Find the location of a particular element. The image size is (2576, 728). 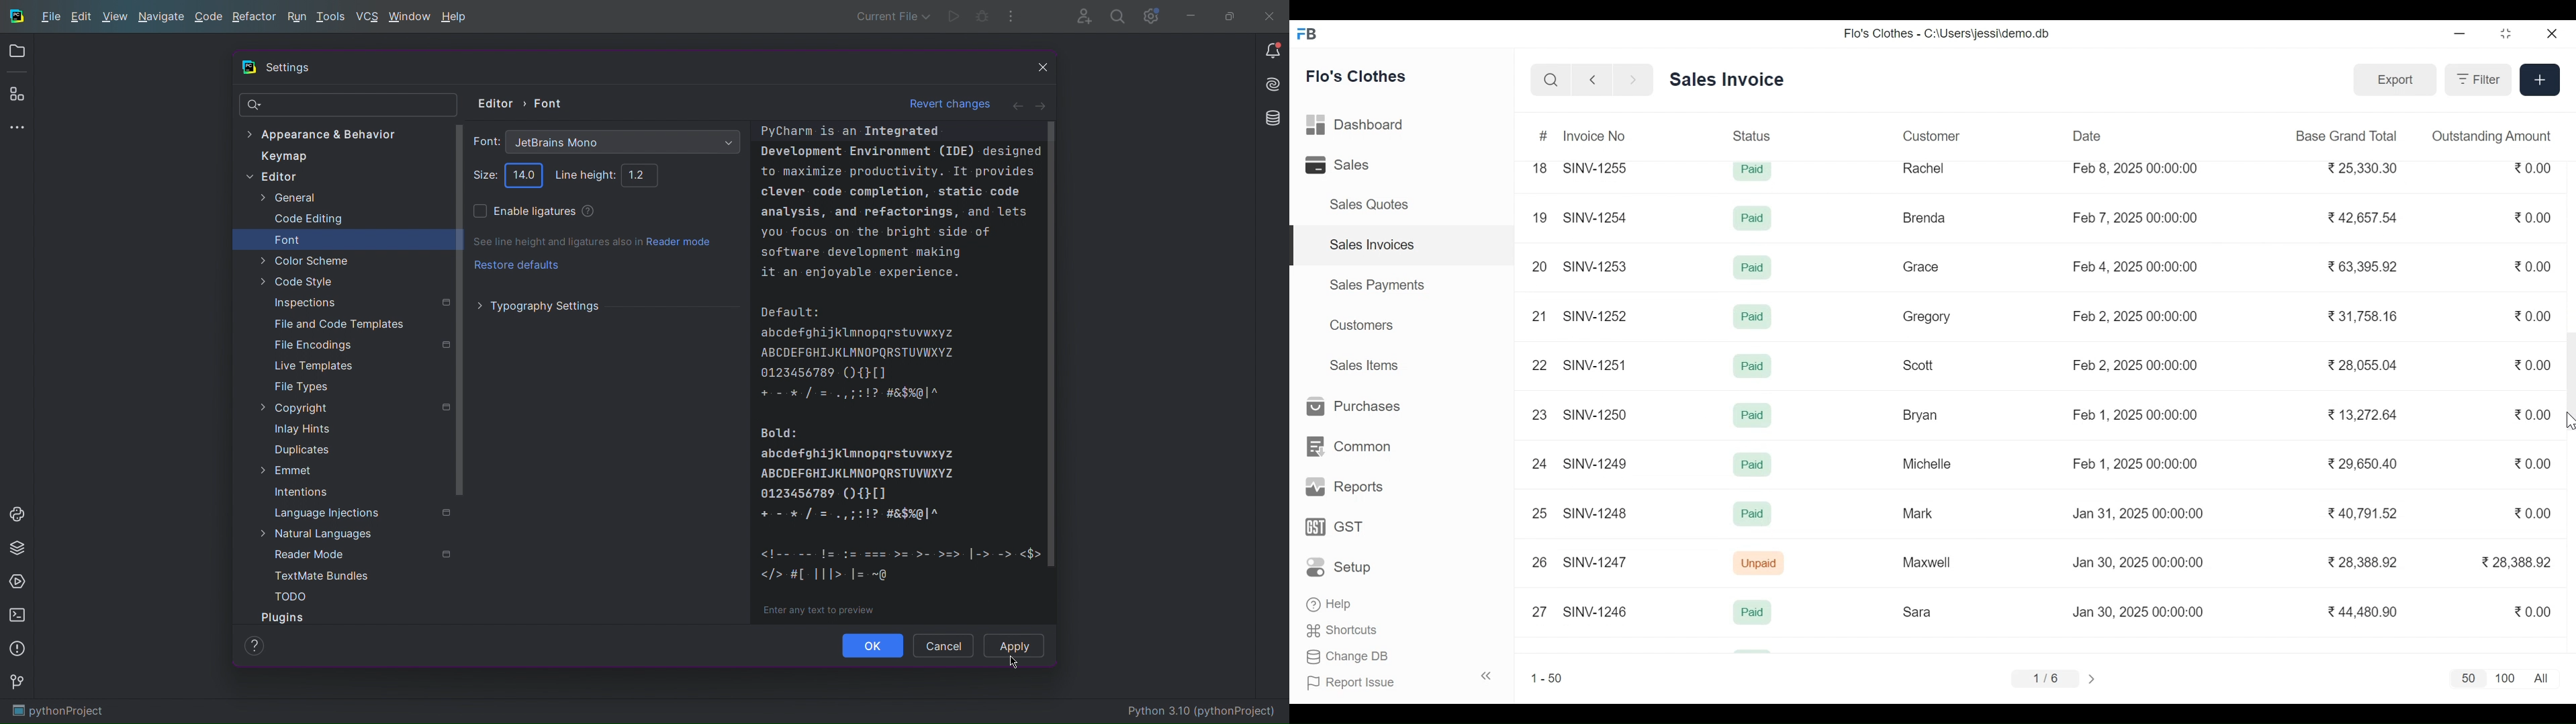

SINV-1251 is located at coordinates (1596, 365).